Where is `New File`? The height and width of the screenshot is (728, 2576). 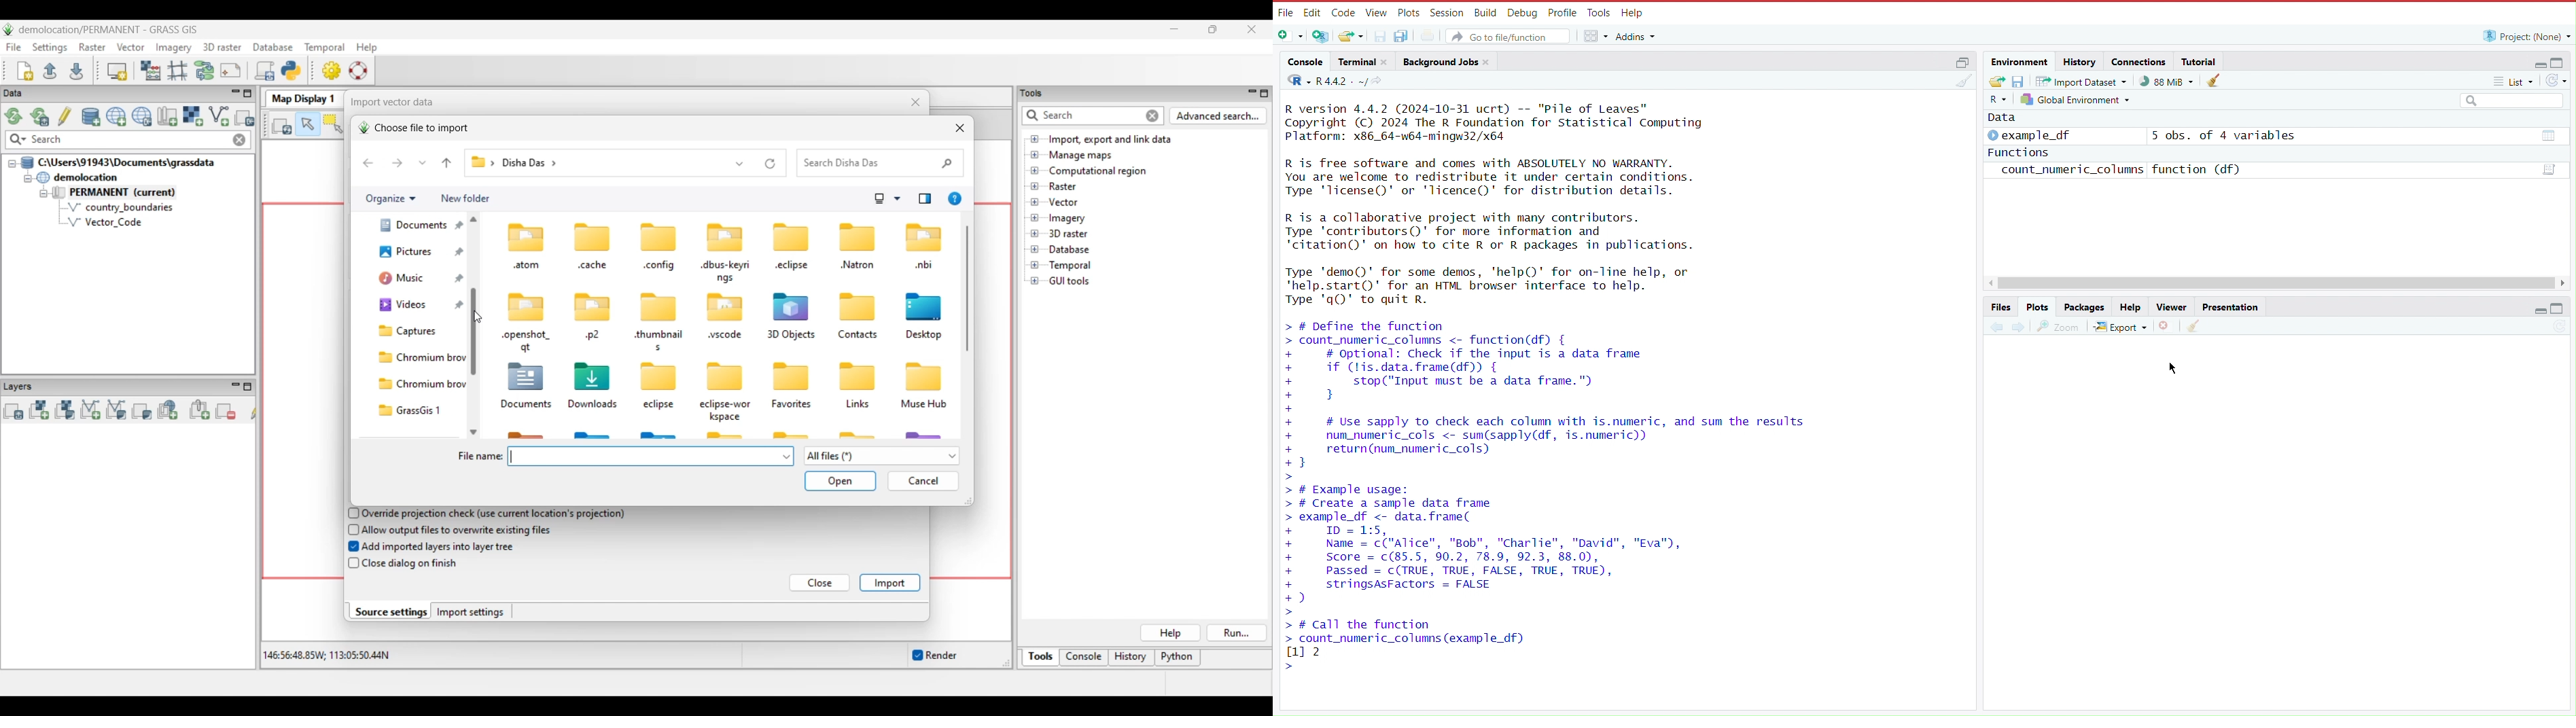
New File is located at coordinates (1292, 37).